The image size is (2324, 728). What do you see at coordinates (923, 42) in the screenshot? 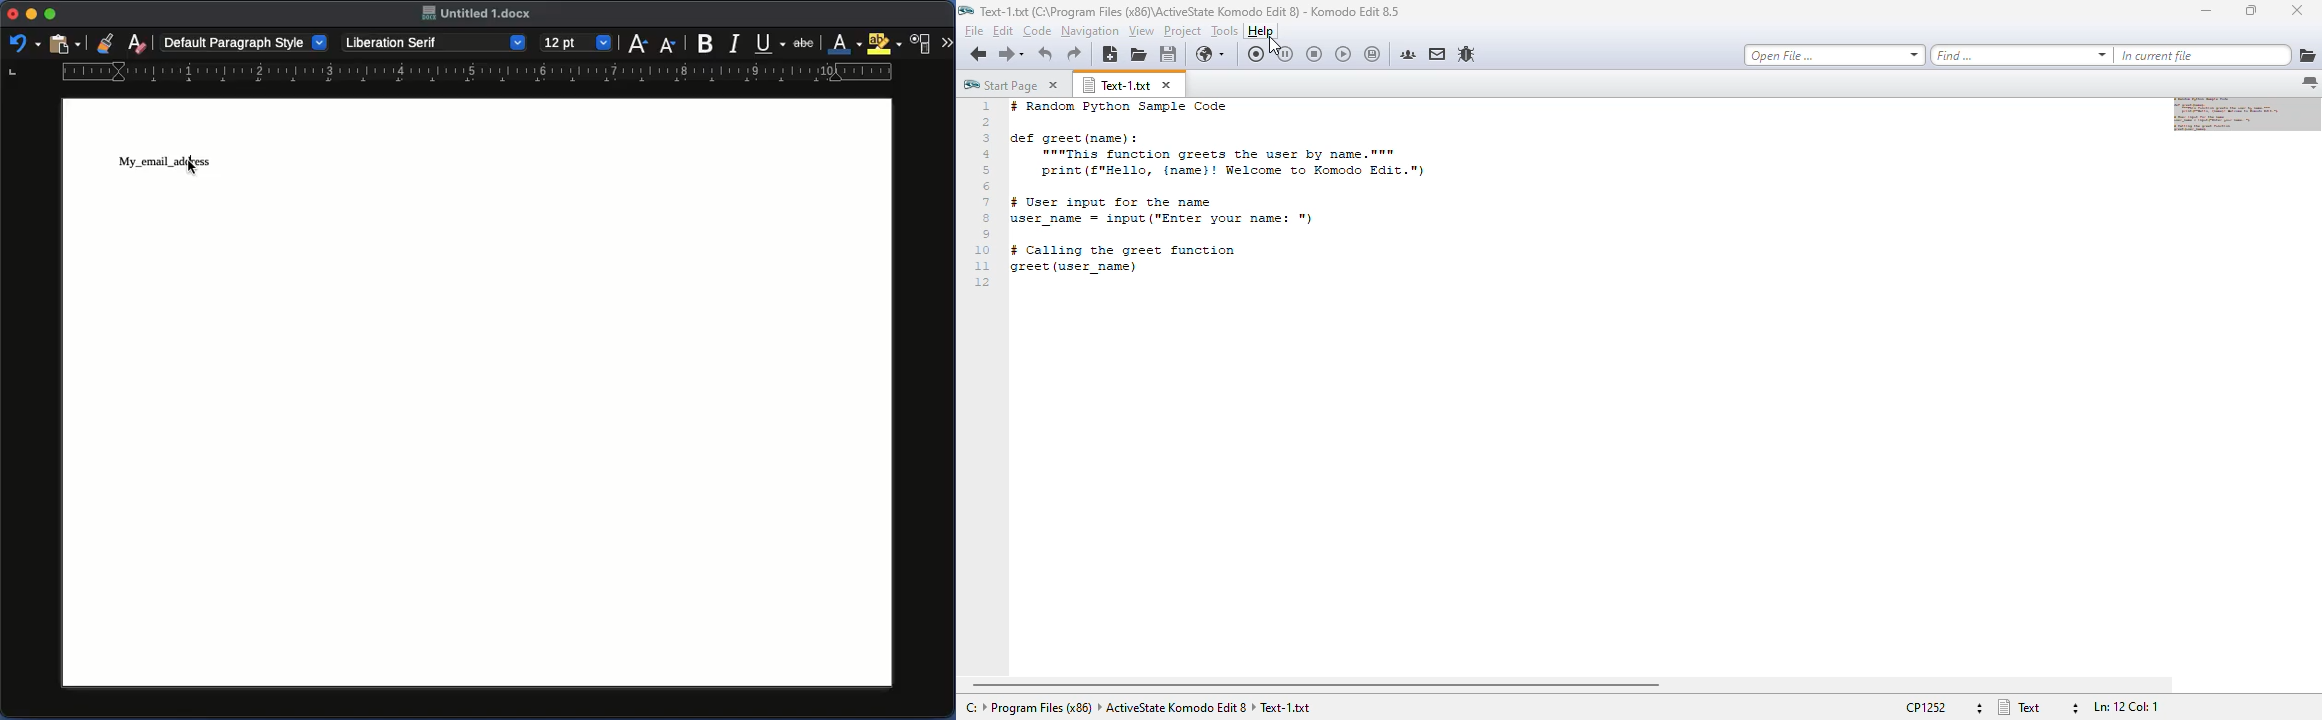
I see `Character` at bounding box center [923, 42].